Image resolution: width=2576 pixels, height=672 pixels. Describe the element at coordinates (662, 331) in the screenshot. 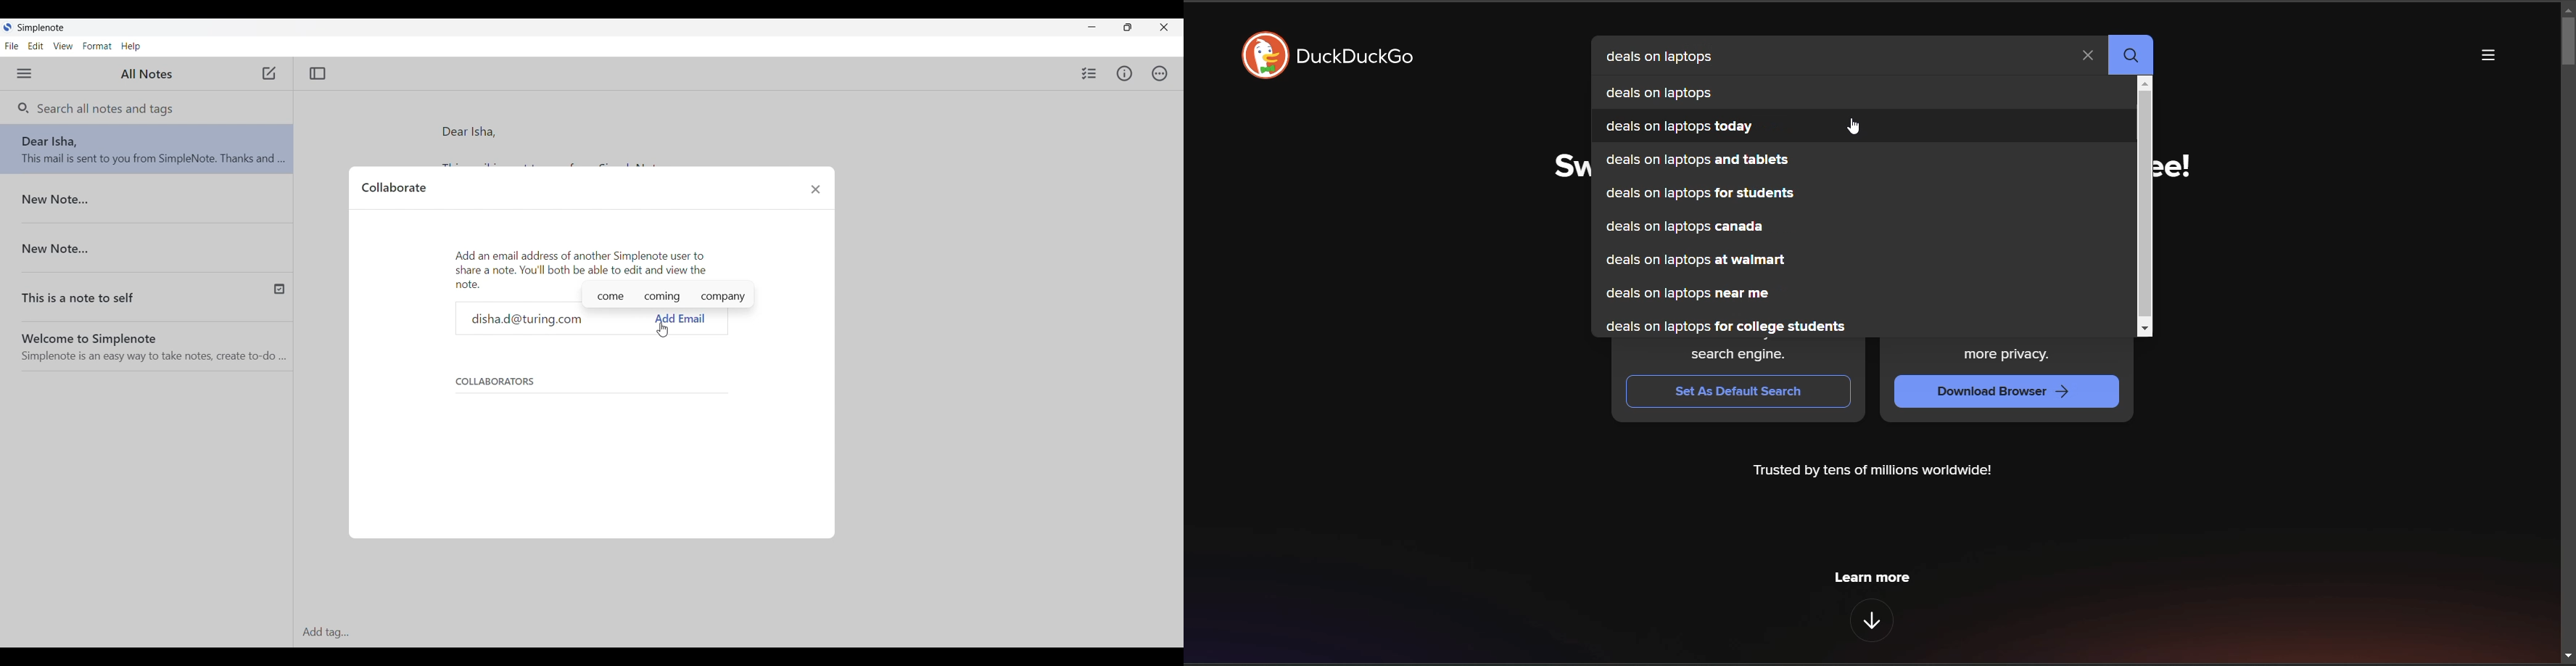

I see `Cursor` at that location.